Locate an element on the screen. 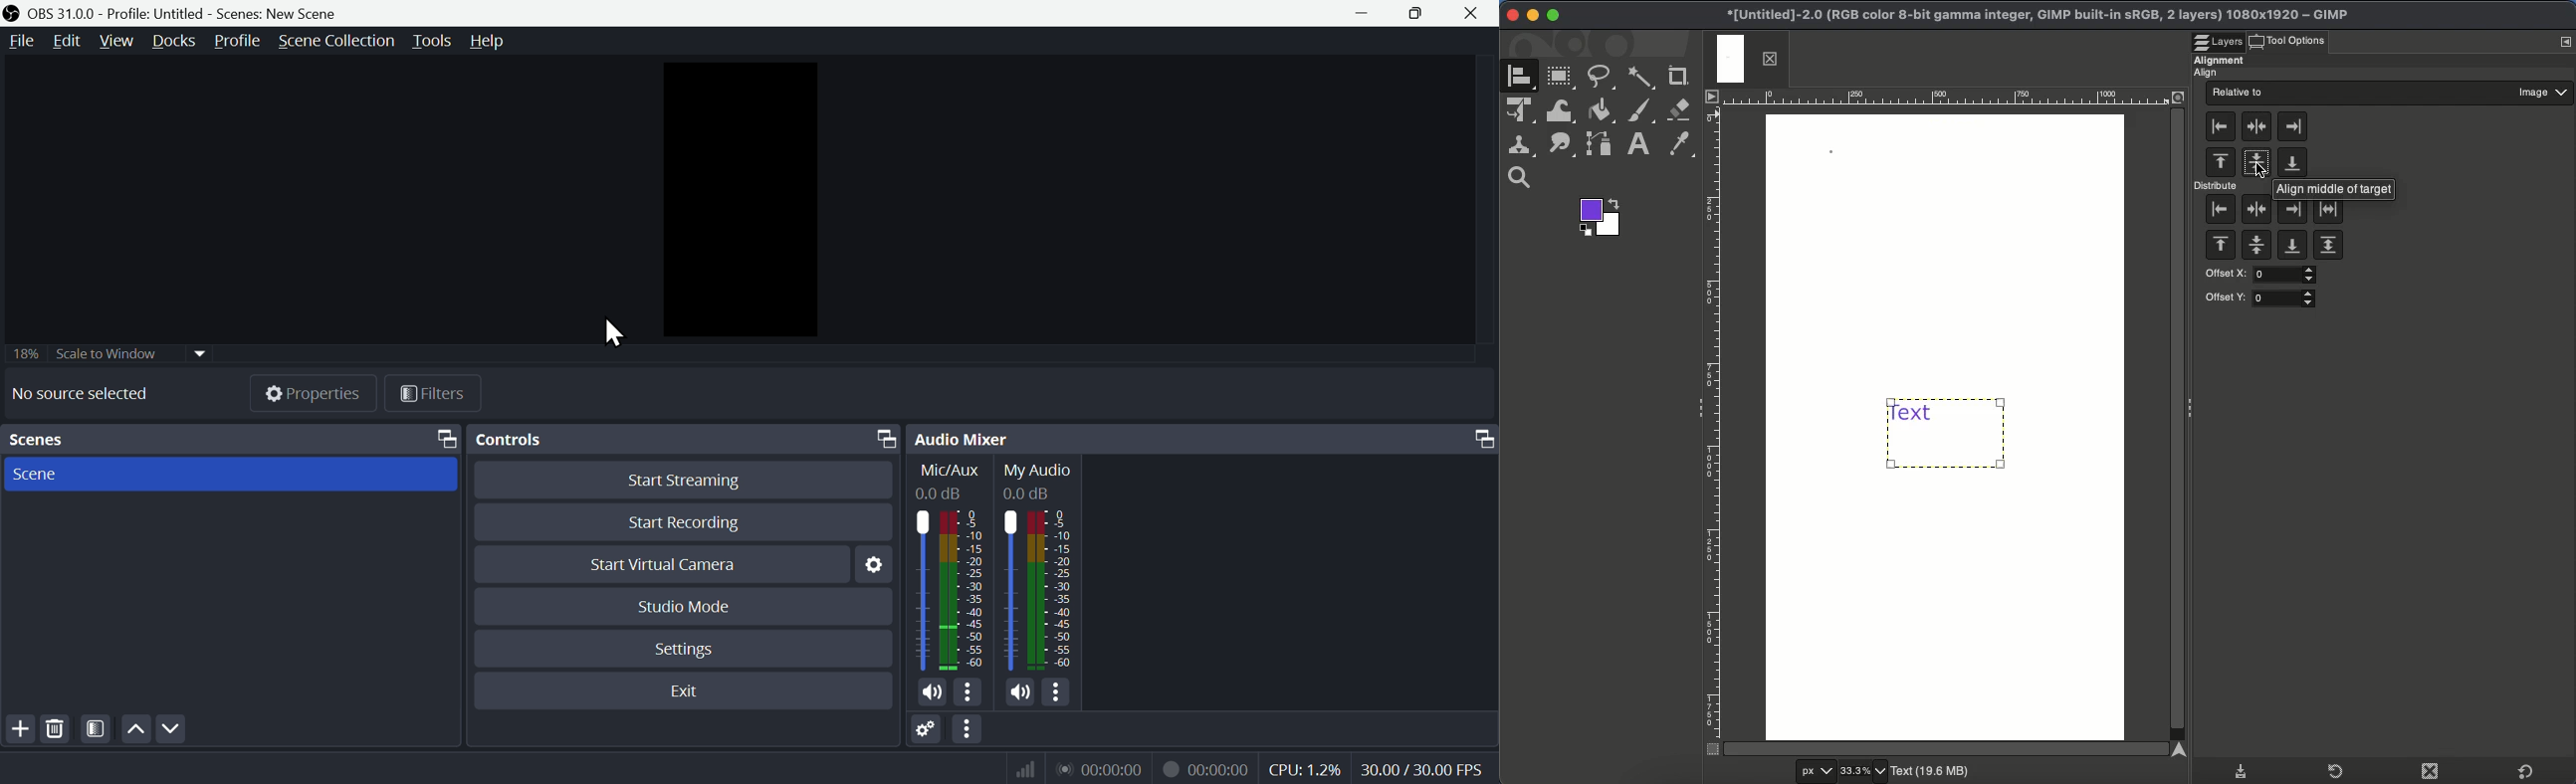 The image size is (2576, 784). Offset X: is located at coordinates (2258, 275).